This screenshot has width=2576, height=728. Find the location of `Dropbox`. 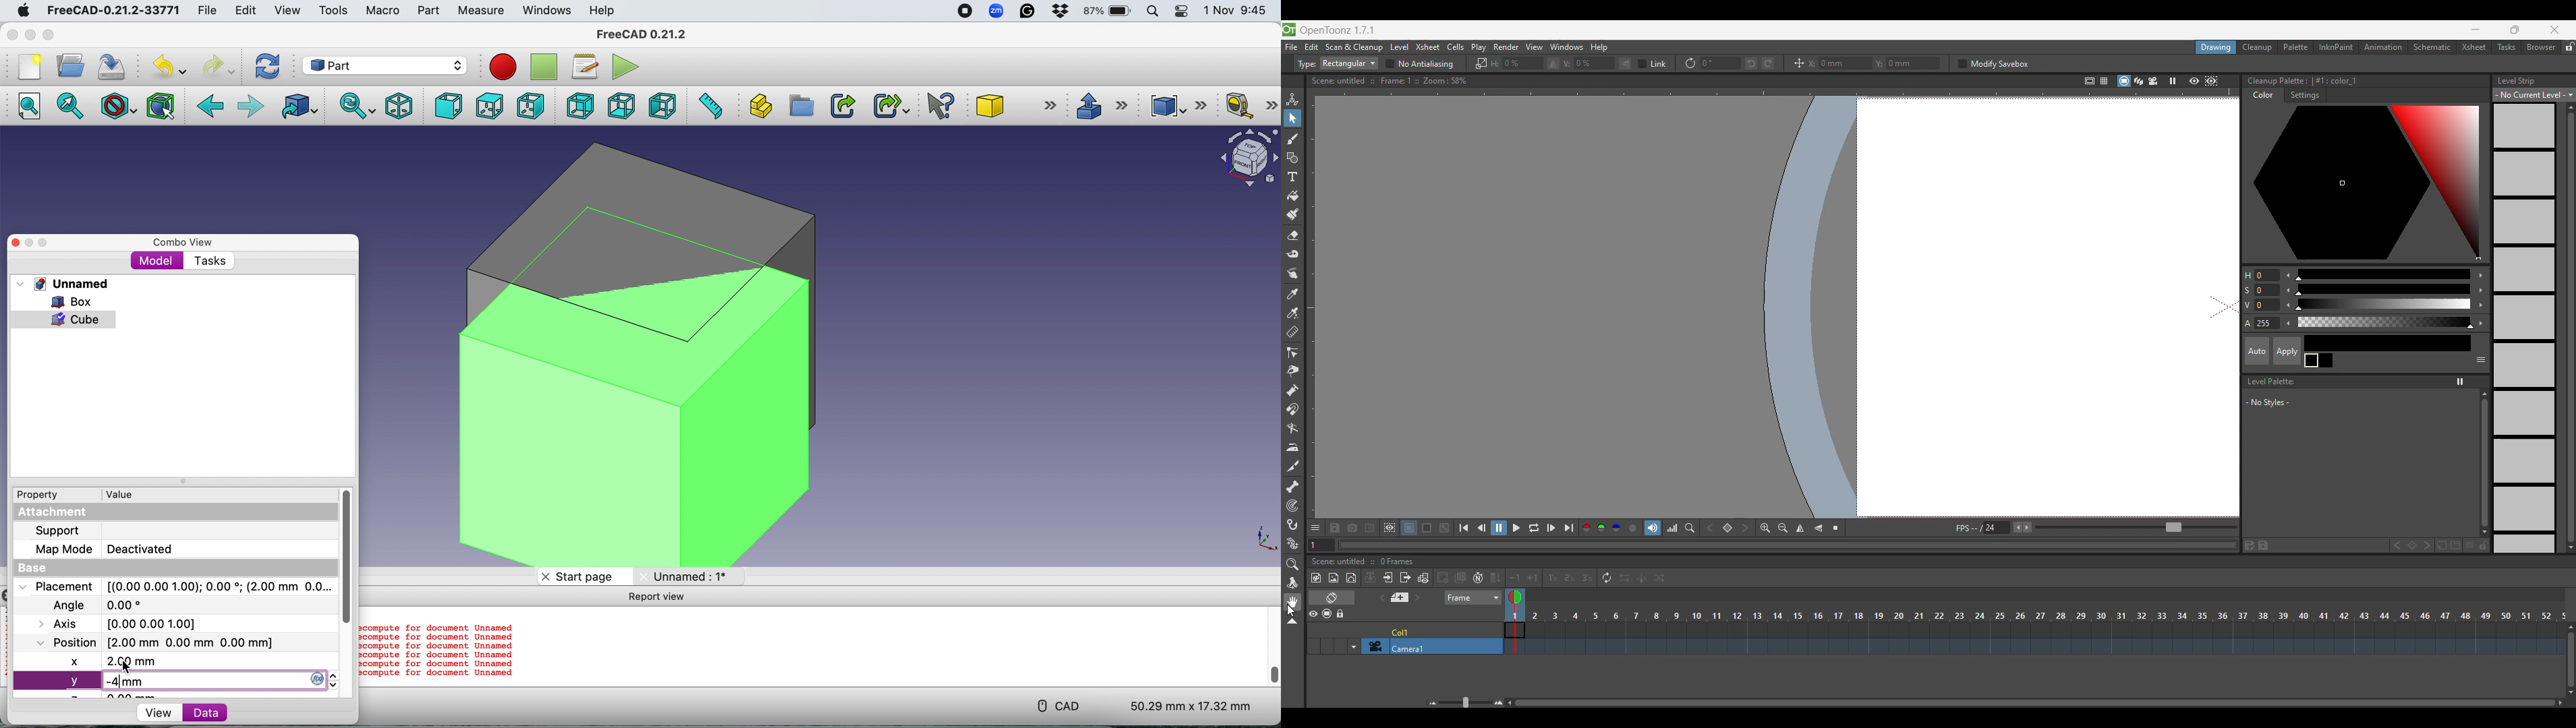

Dropbox is located at coordinates (1062, 12).